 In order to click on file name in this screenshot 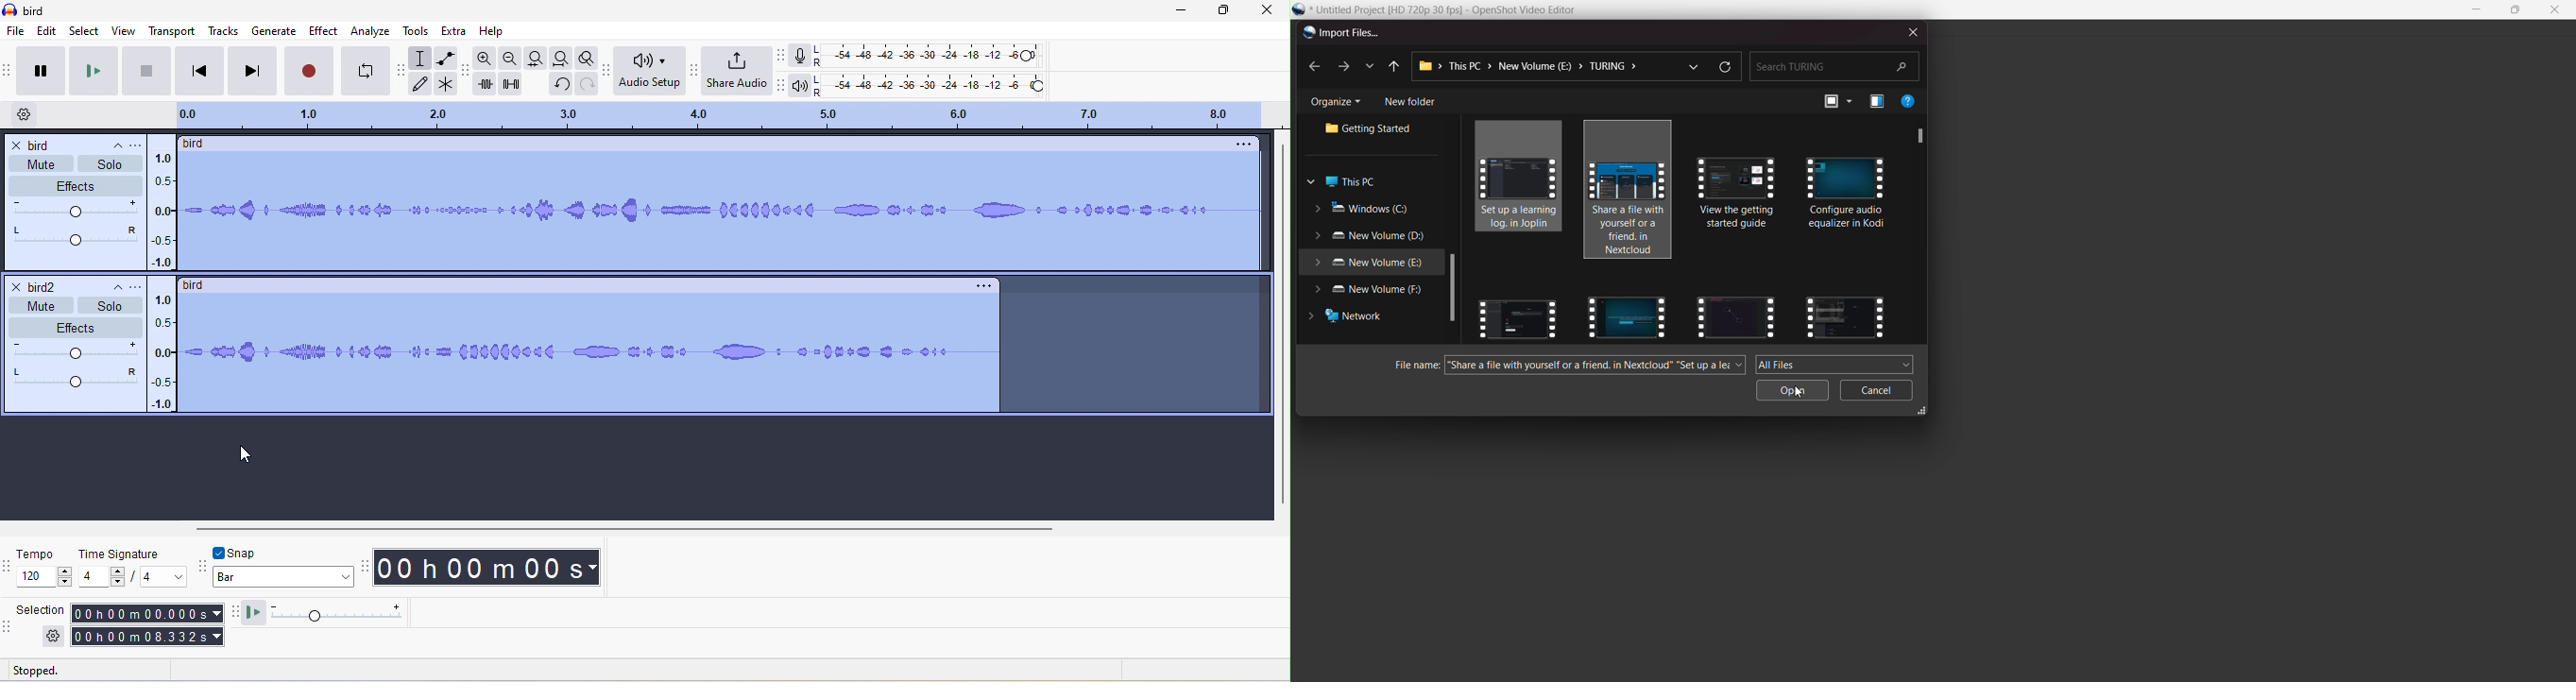, I will do `click(1410, 366)`.